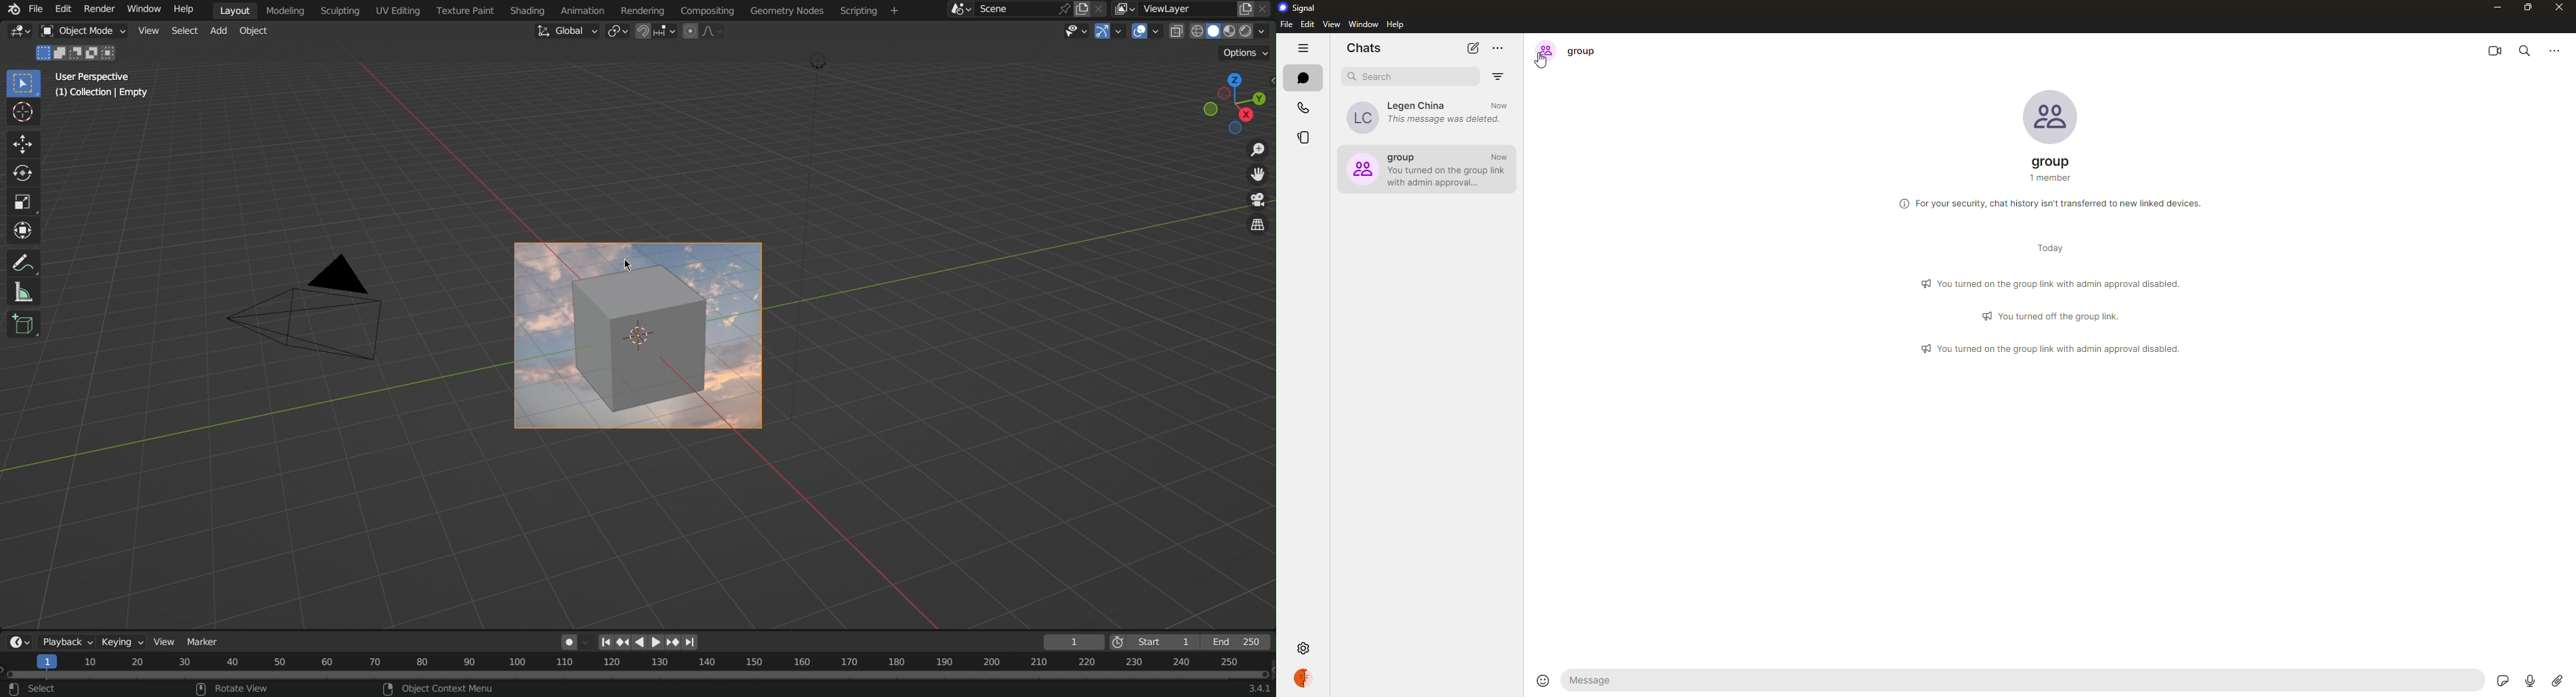 The height and width of the screenshot is (700, 2576). Describe the element at coordinates (21, 293) in the screenshot. I see `Measure` at that location.